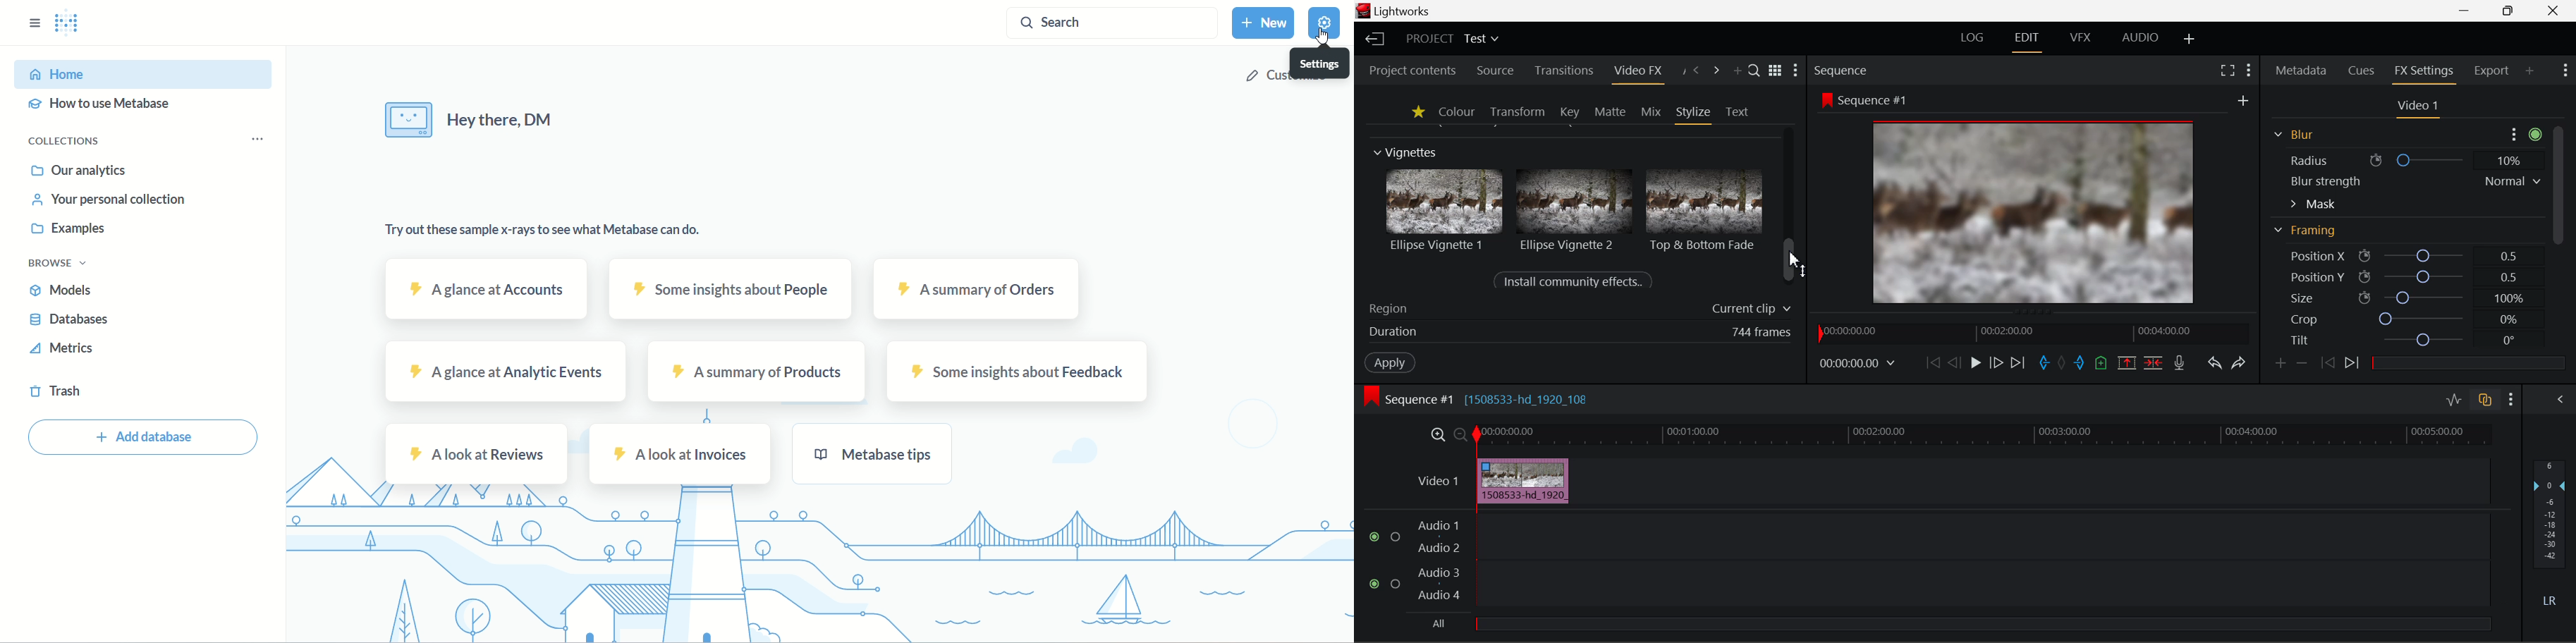 This screenshot has width=2576, height=644. Describe the element at coordinates (1327, 25) in the screenshot. I see `settings` at that location.